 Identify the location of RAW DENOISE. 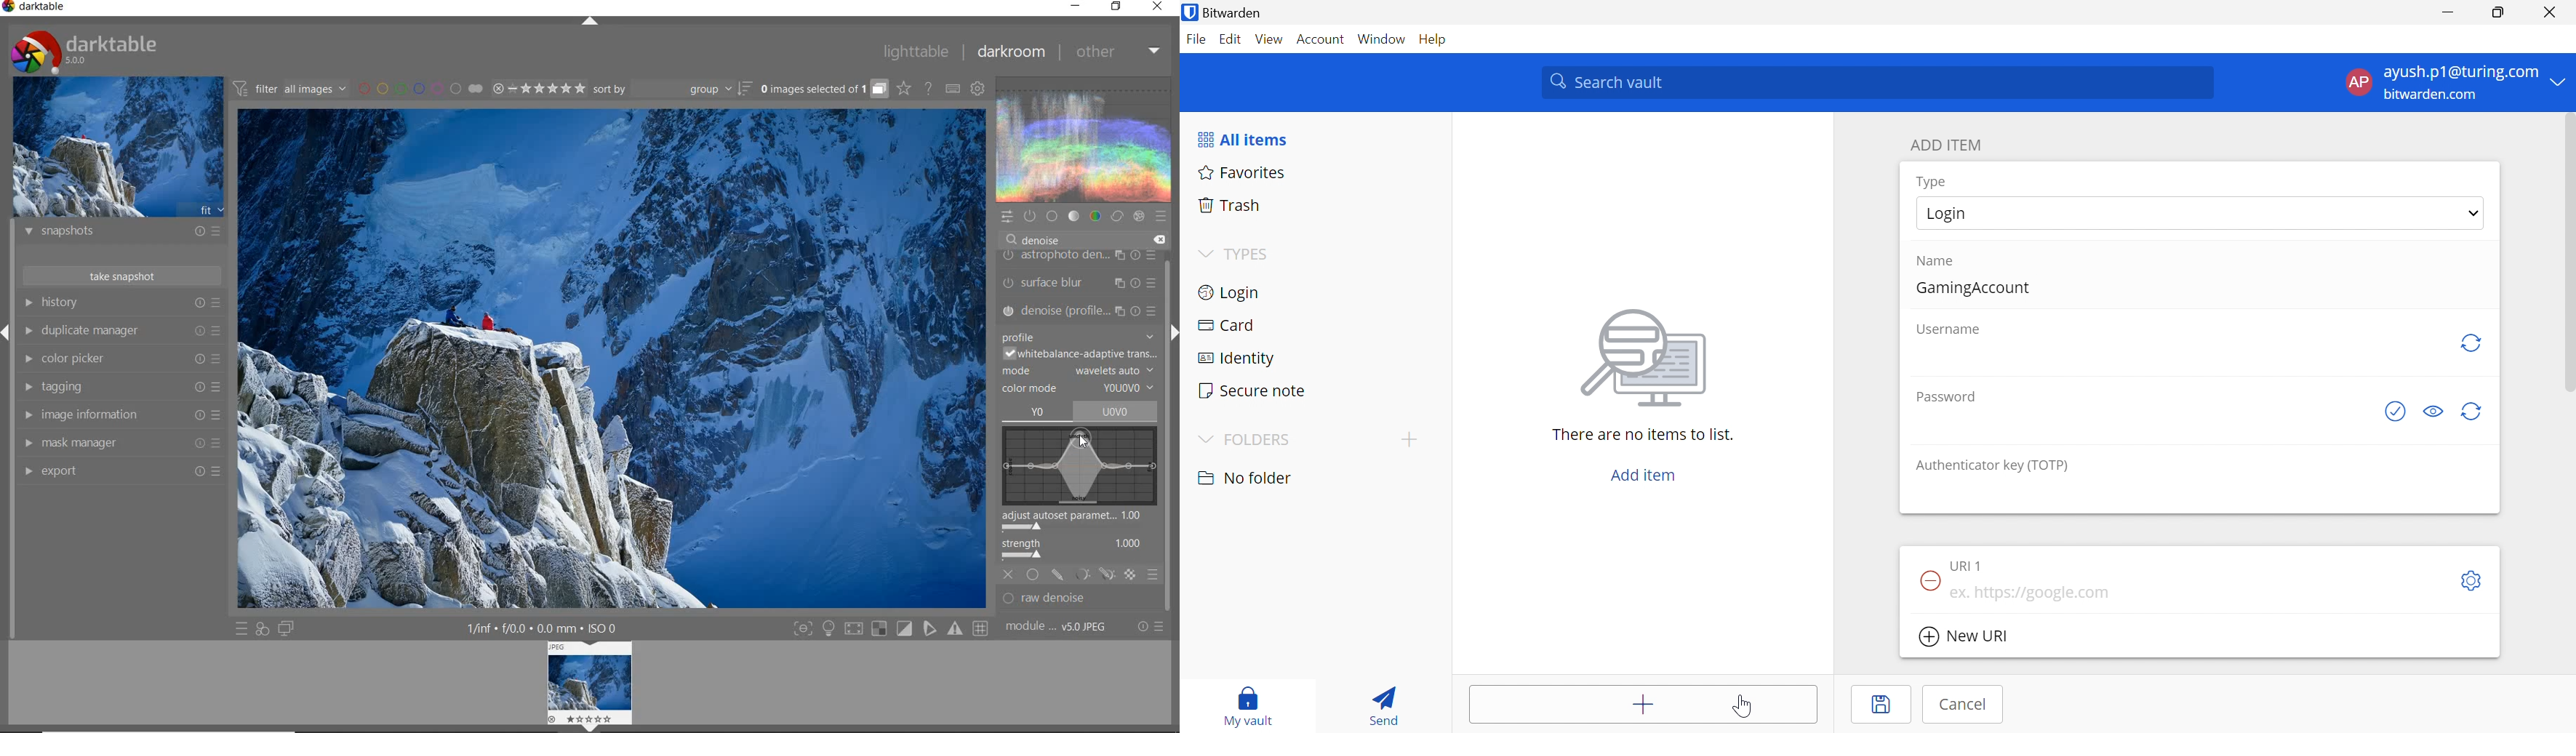
(1067, 600).